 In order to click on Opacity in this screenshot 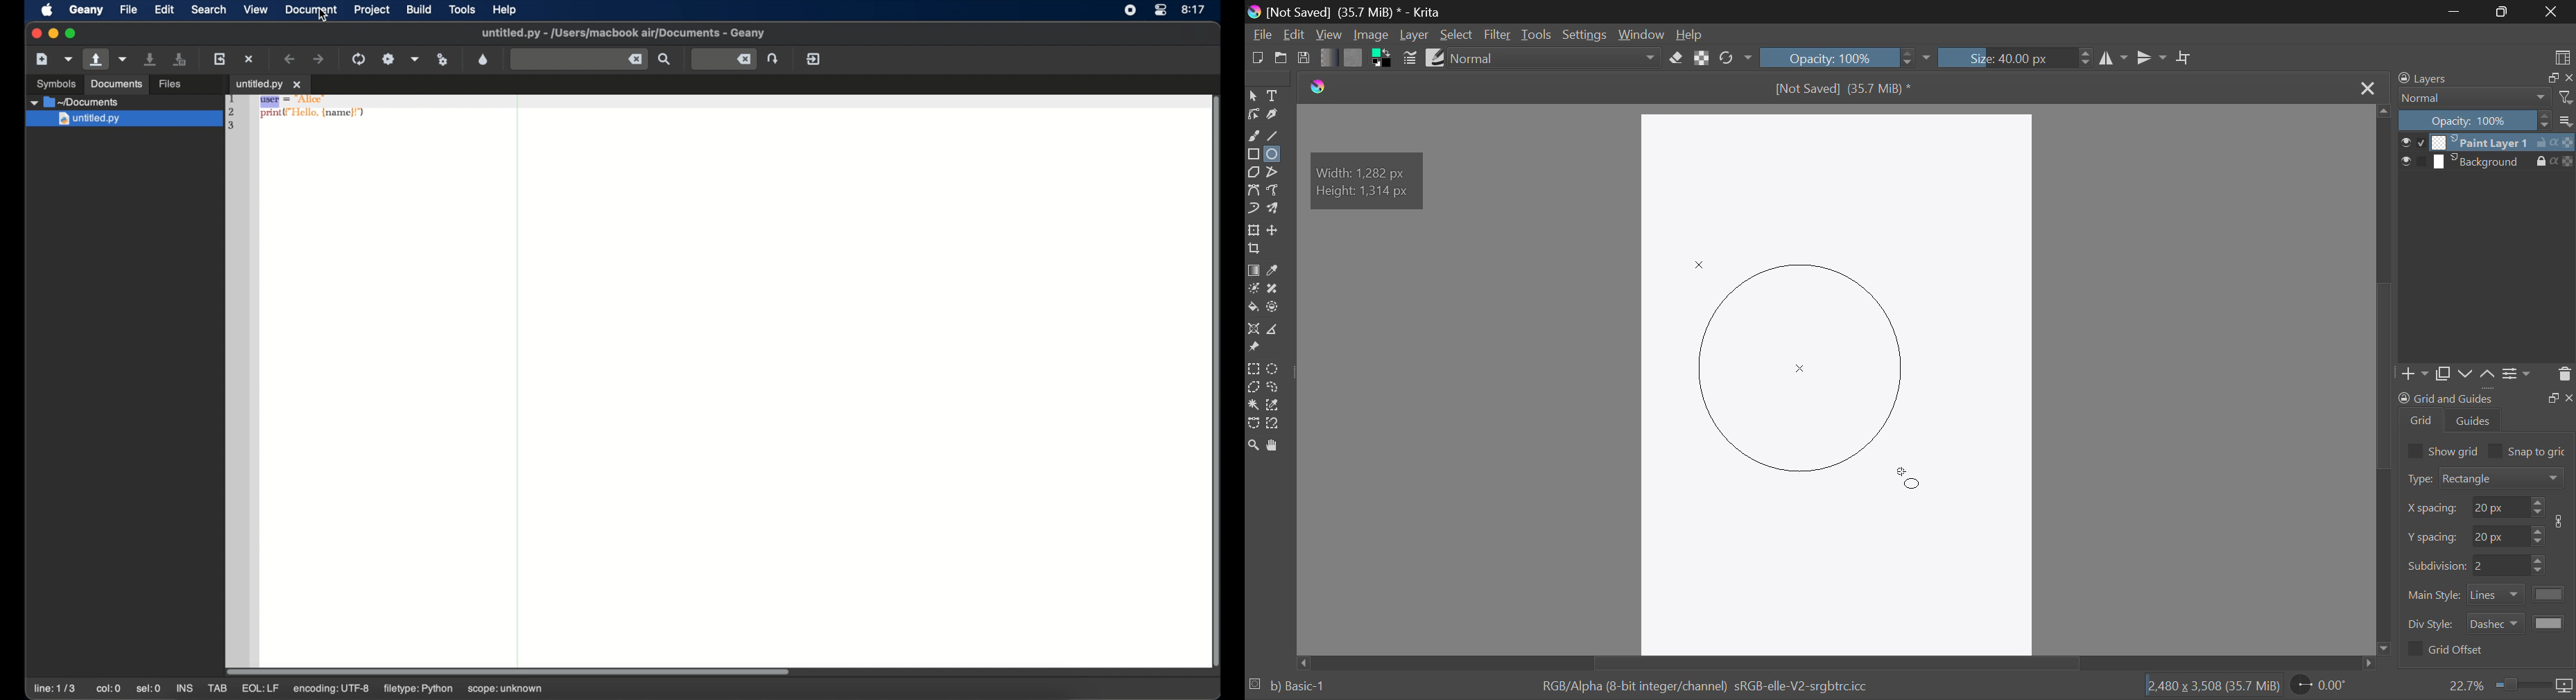, I will do `click(2487, 121)`.